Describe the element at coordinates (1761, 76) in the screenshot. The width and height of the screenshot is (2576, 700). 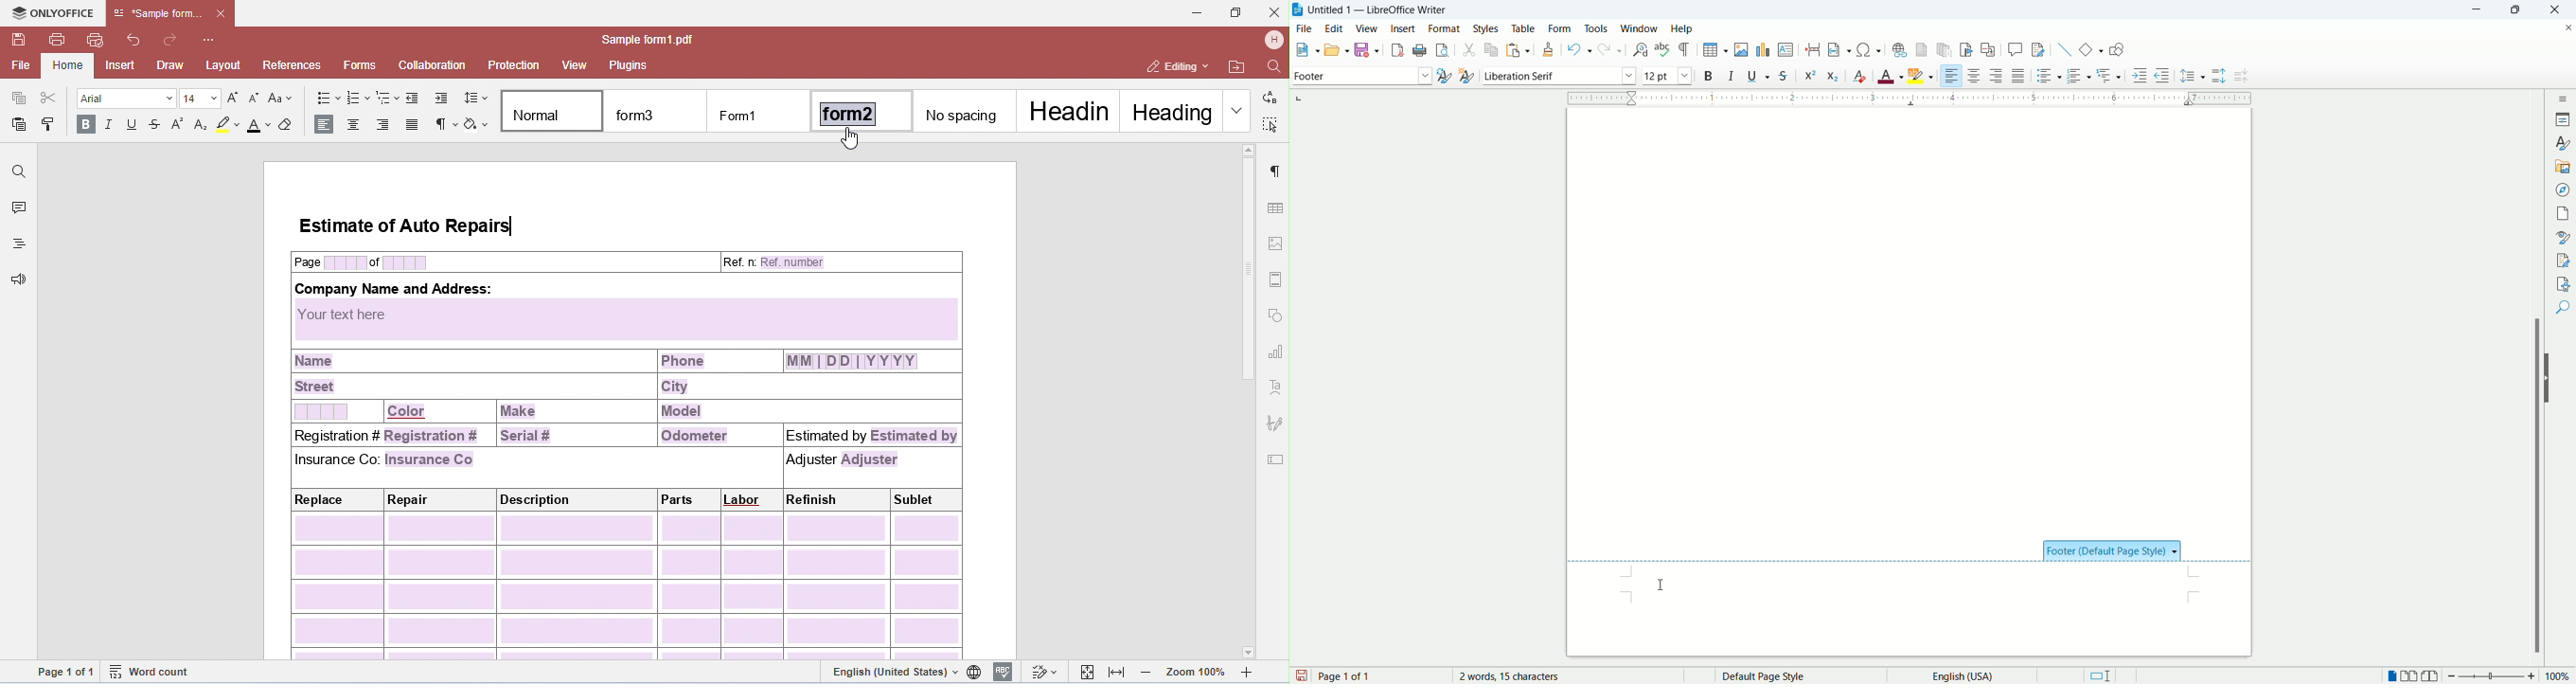
I see `underline` at that location.